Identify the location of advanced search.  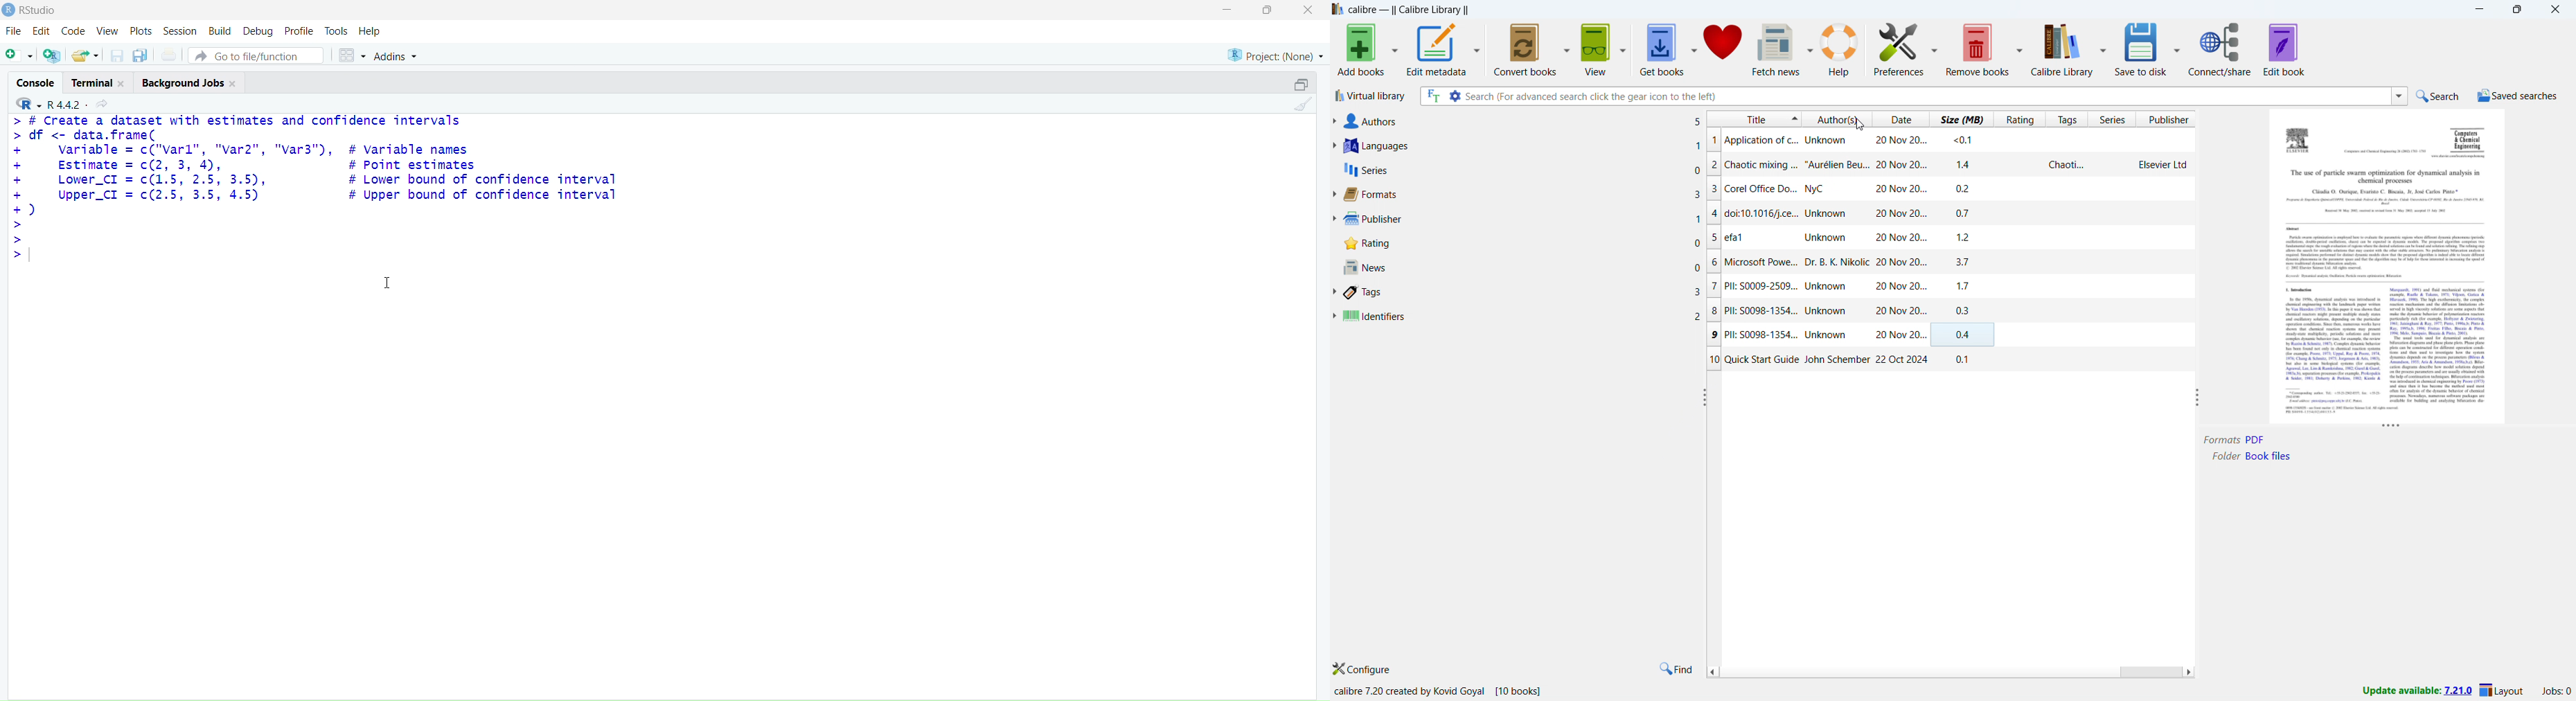
(1455, 96).